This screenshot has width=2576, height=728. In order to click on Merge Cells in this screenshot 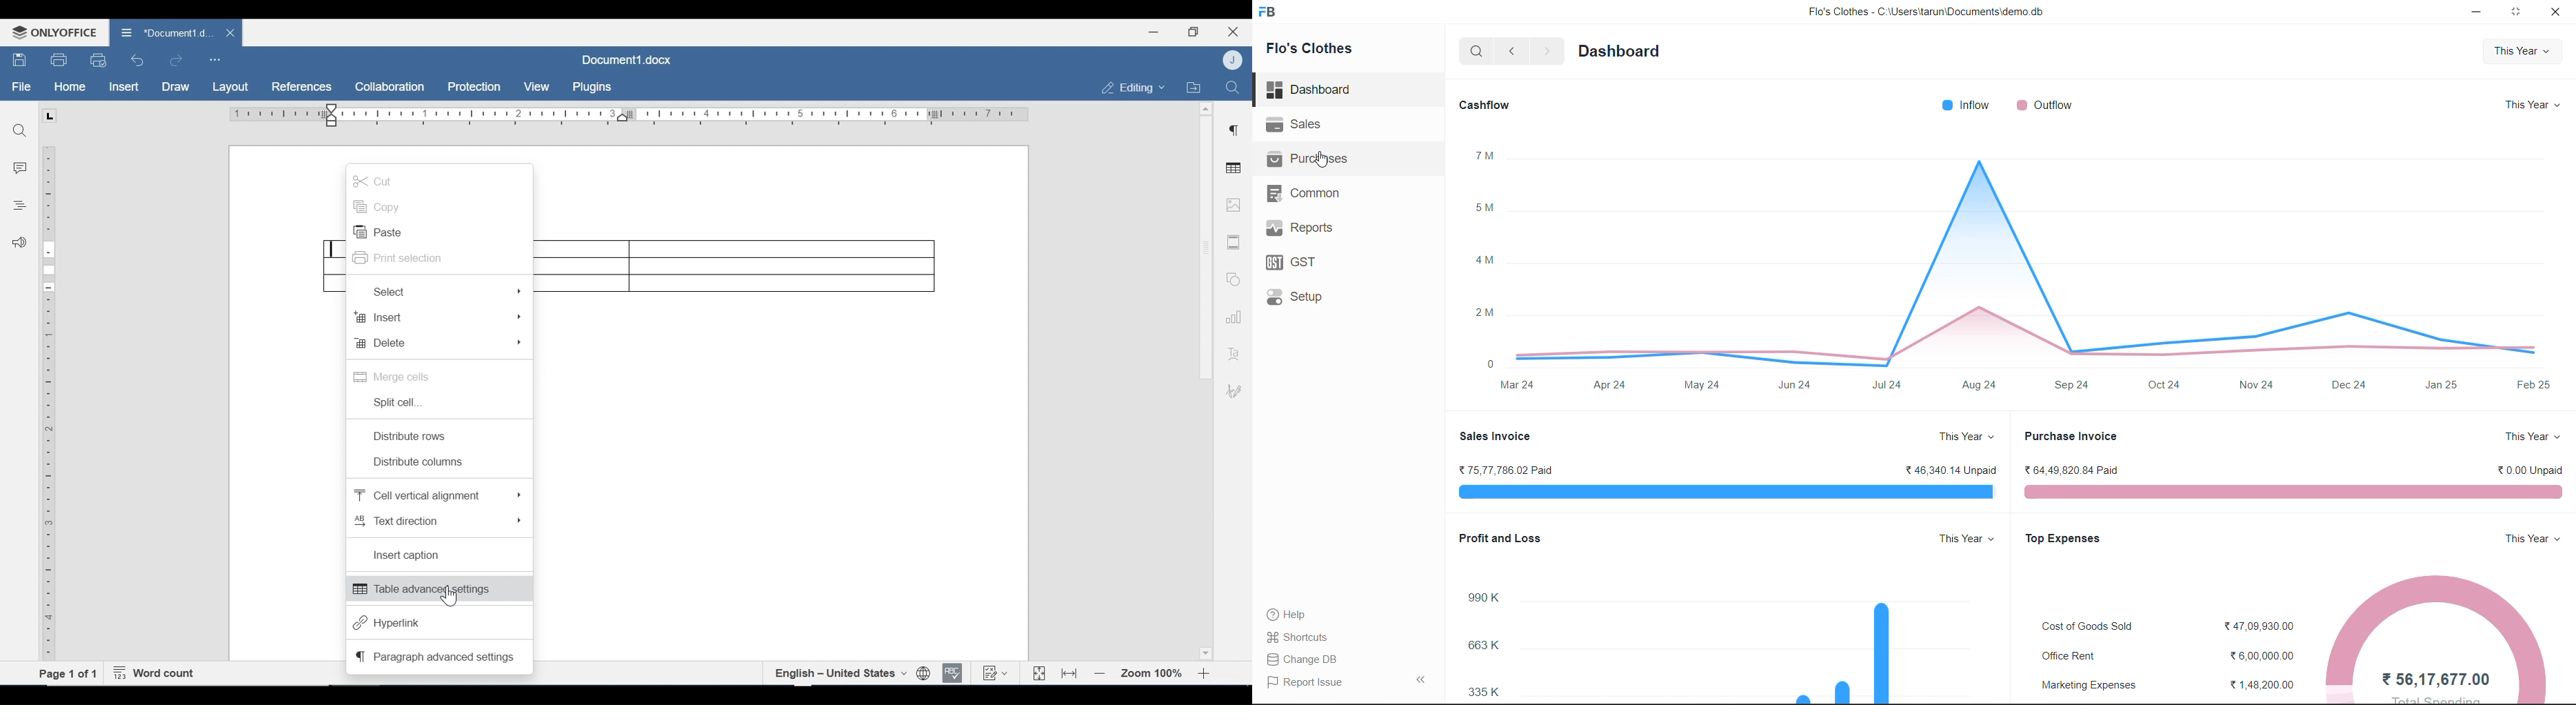, I will do `click(393, 375)`.